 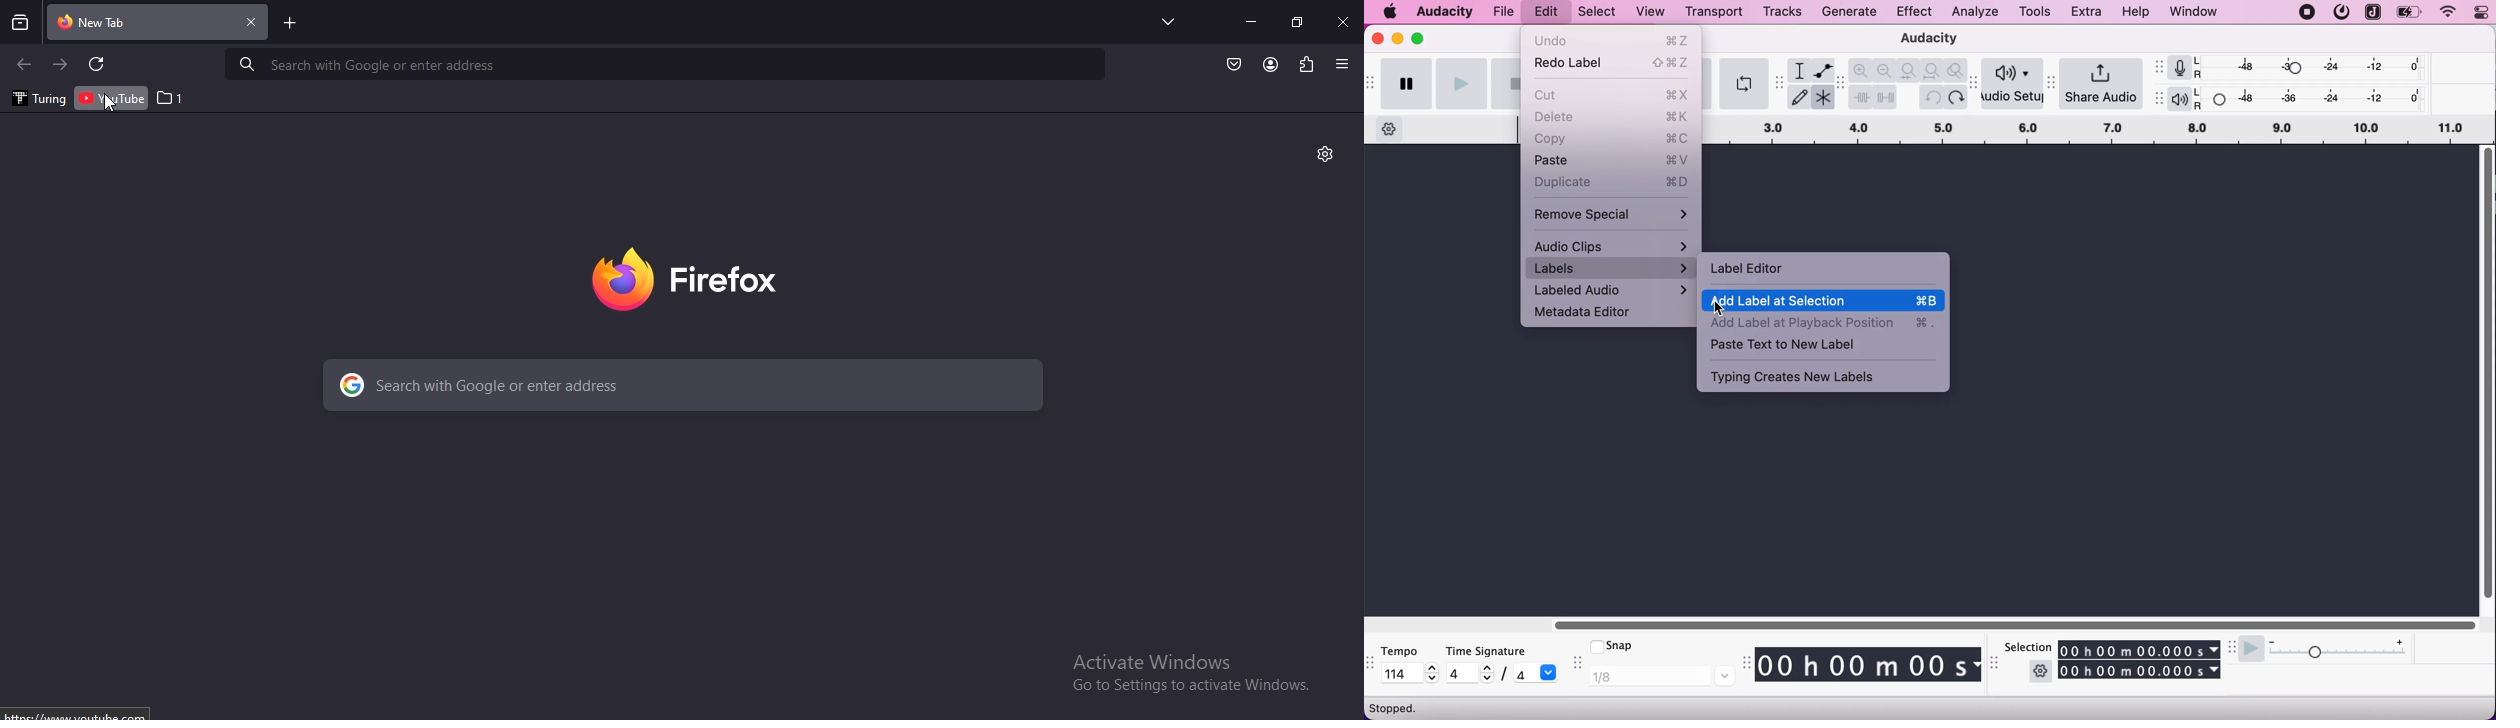 What do you see at coordinates (1432, 668) in the screenshot?
I see `increase` at bounding box center [1432, 668].